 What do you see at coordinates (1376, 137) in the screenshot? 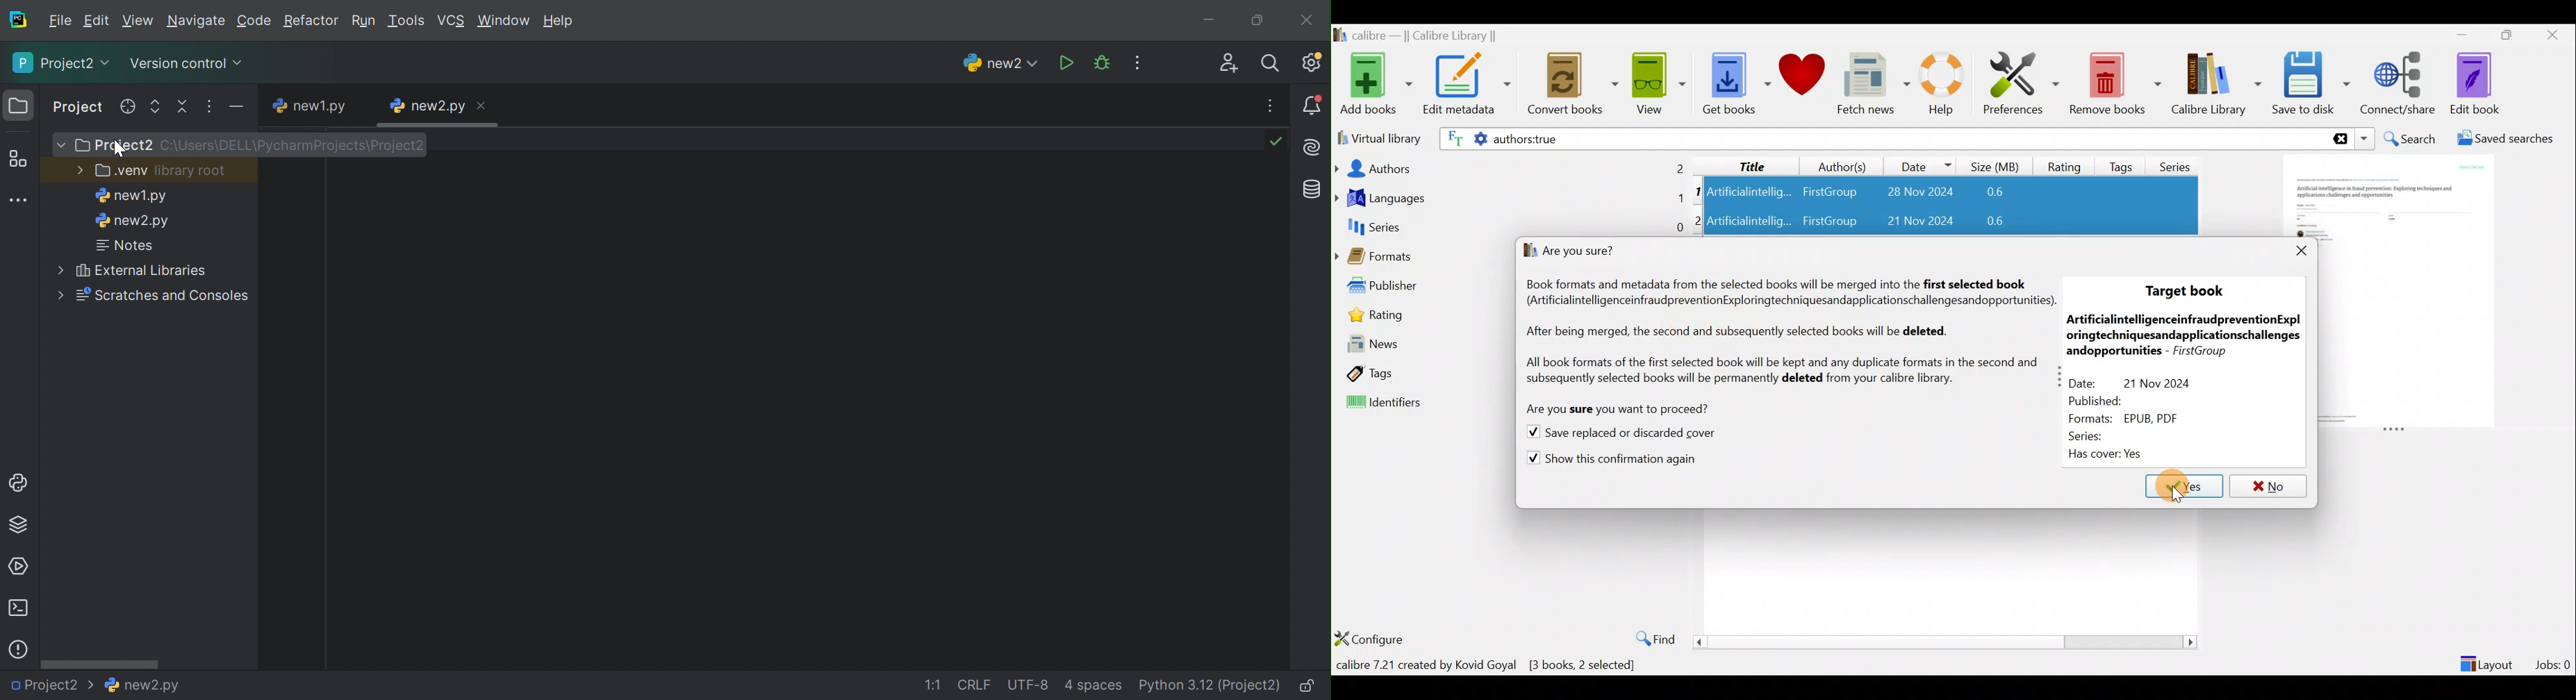
I see `Virtual library` at bounding box center [1376, 137].